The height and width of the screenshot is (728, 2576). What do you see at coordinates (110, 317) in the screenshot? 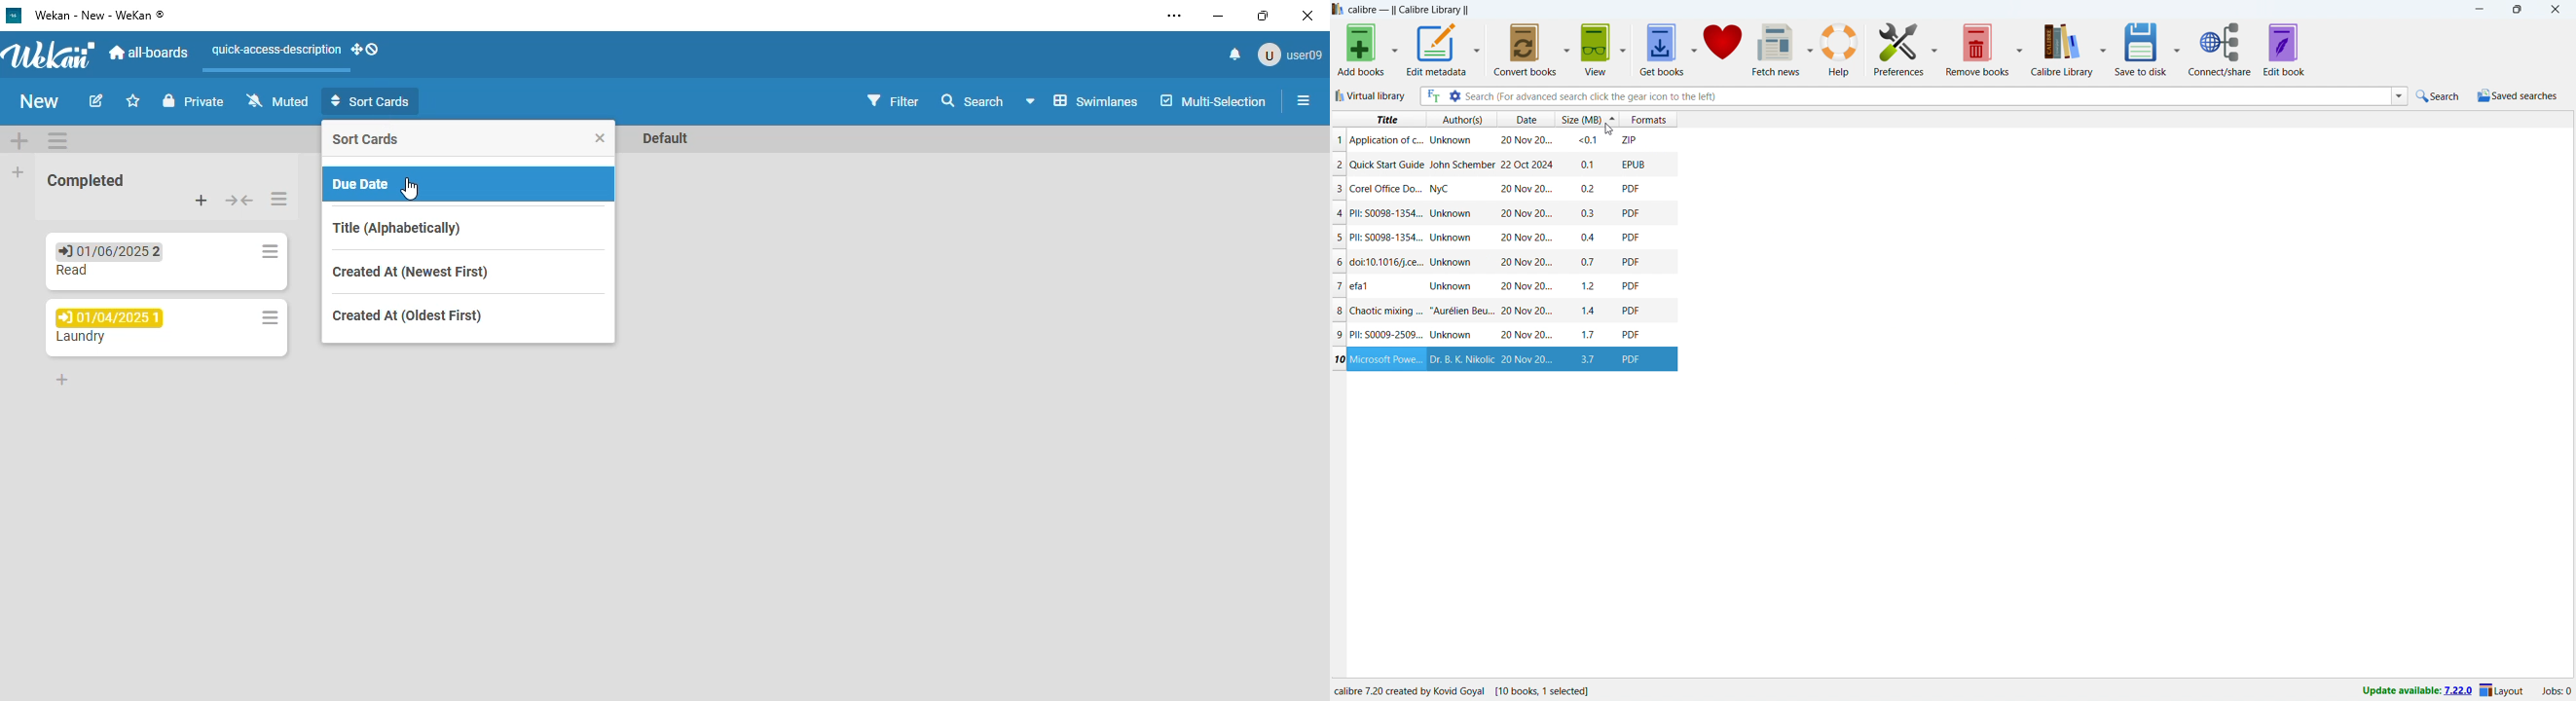
I see `01/04/2025 ` at bounding box center [110, 317].